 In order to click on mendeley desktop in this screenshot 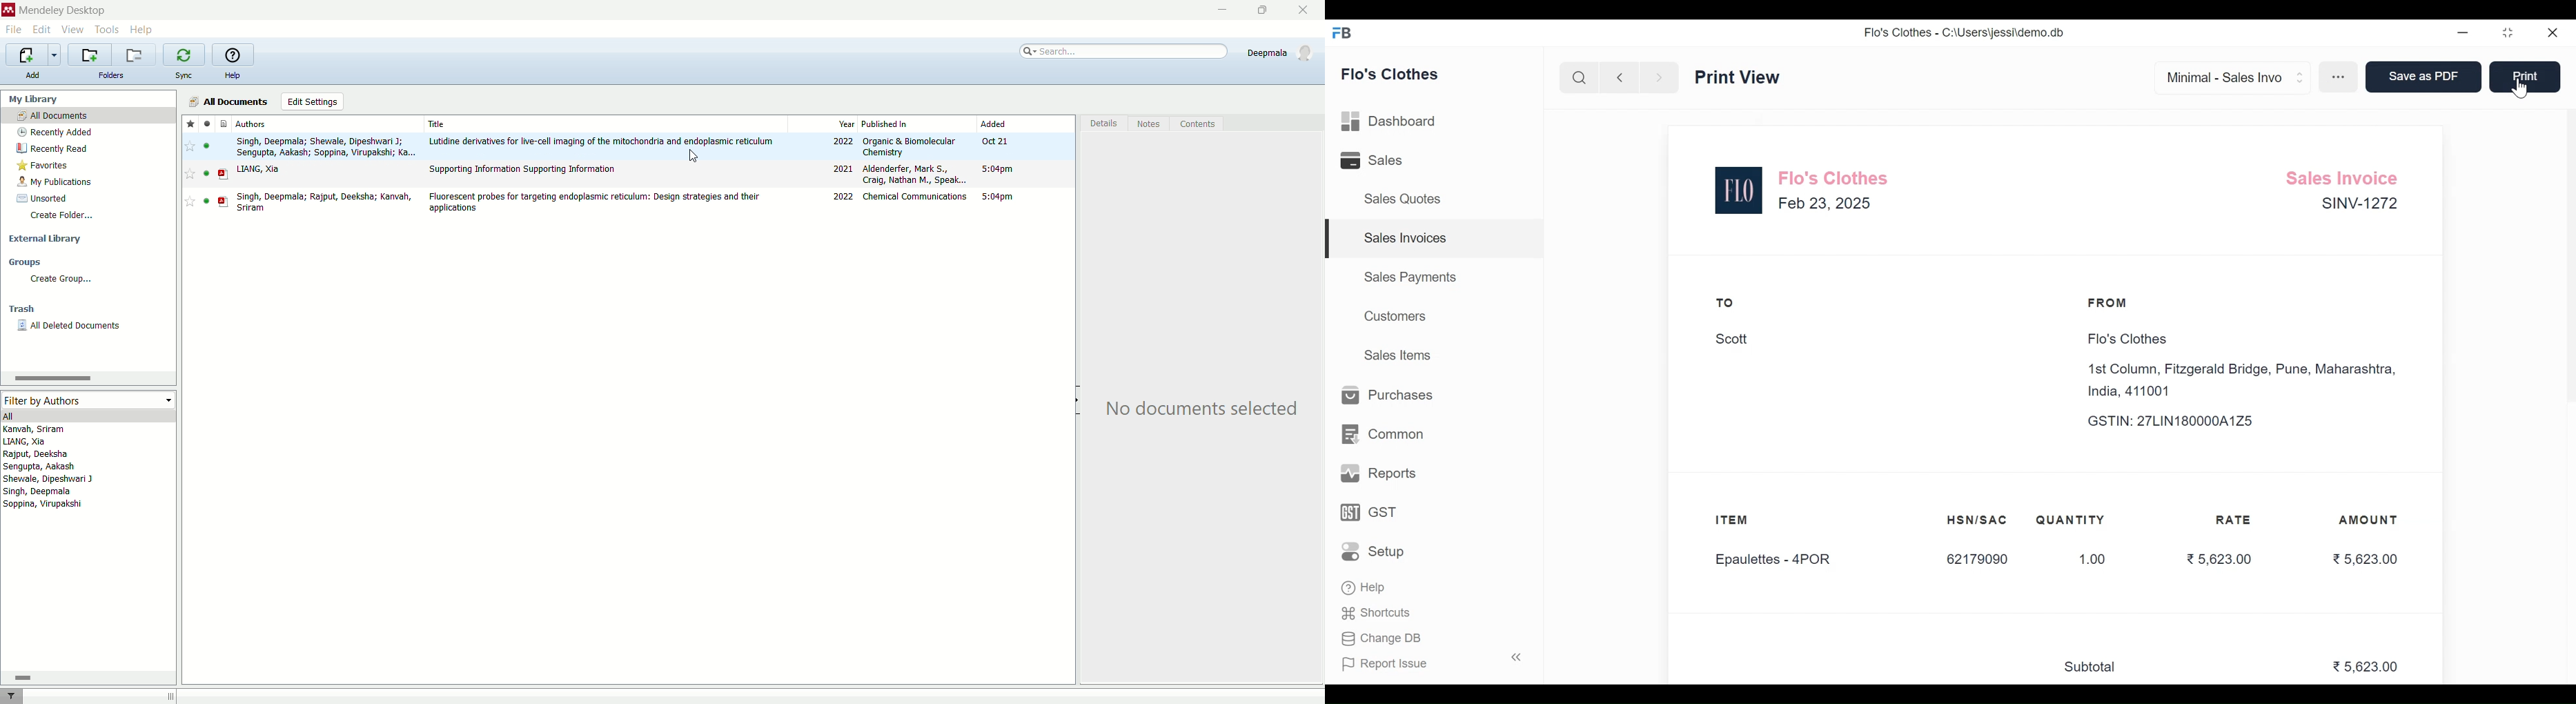, I will do `click(63, 11)`.